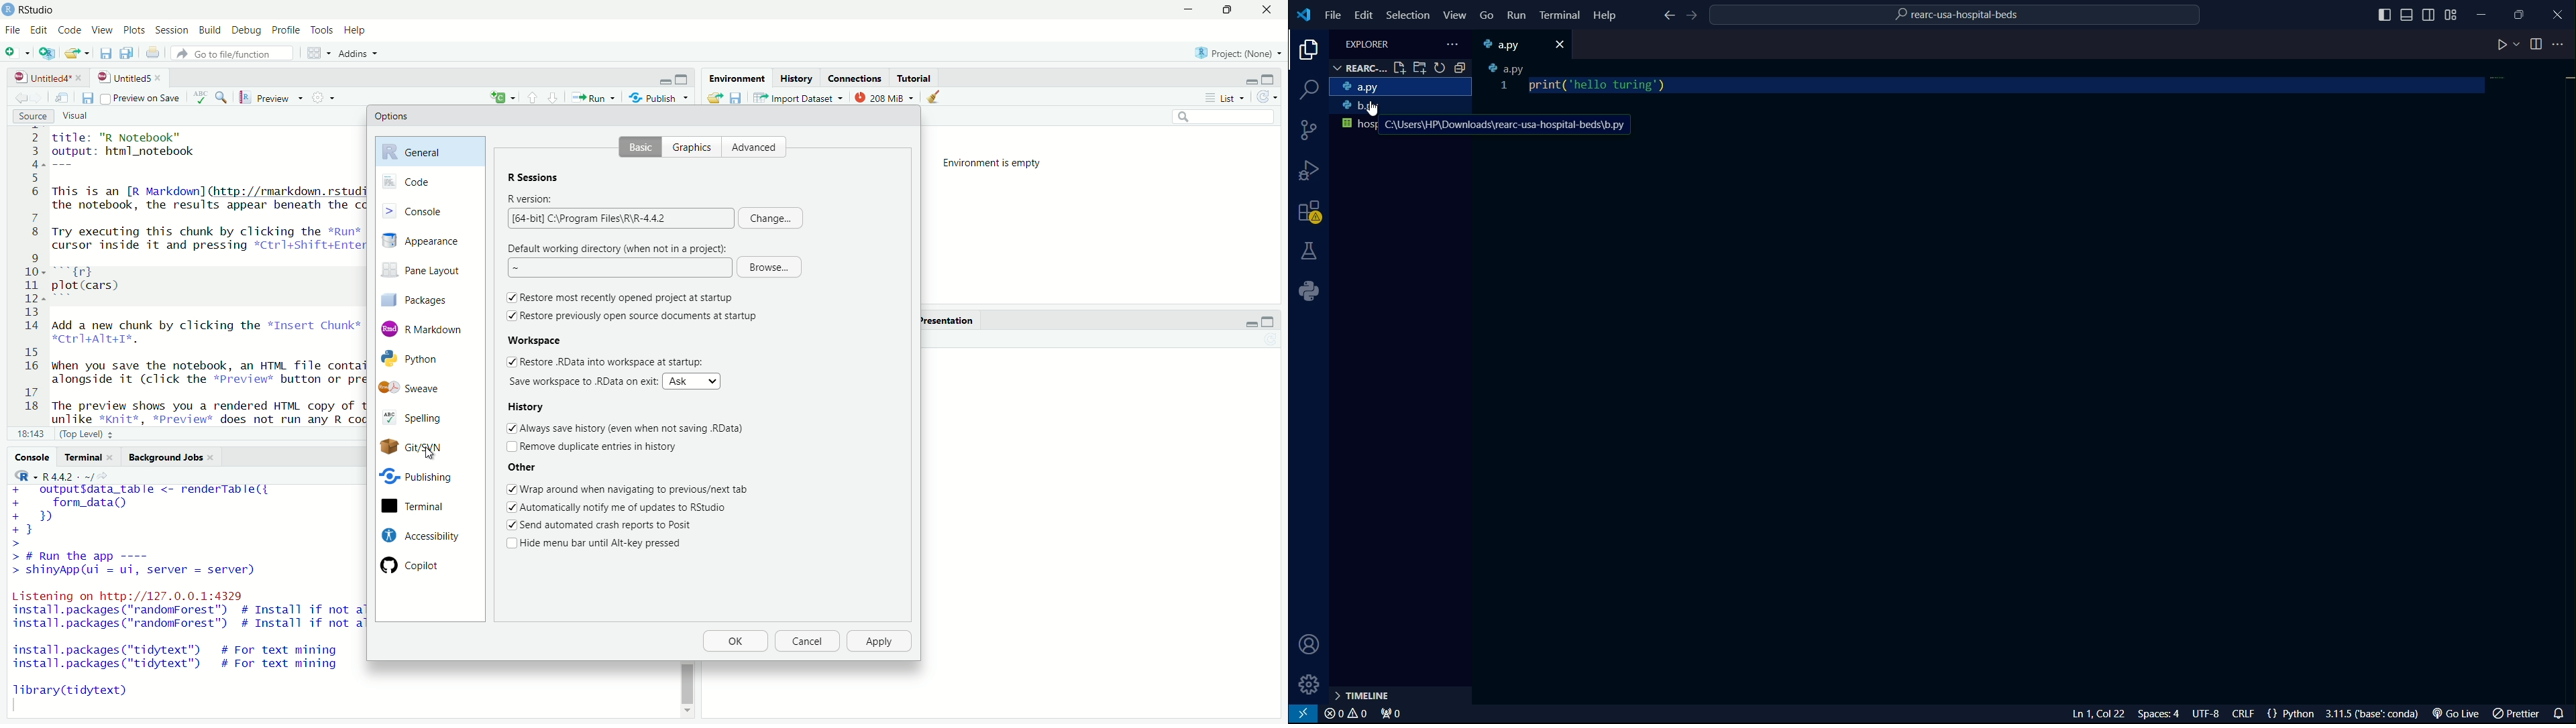  Describe the element at coordinates (48, 52) in the screenshot. I see `Create a project` at that location.